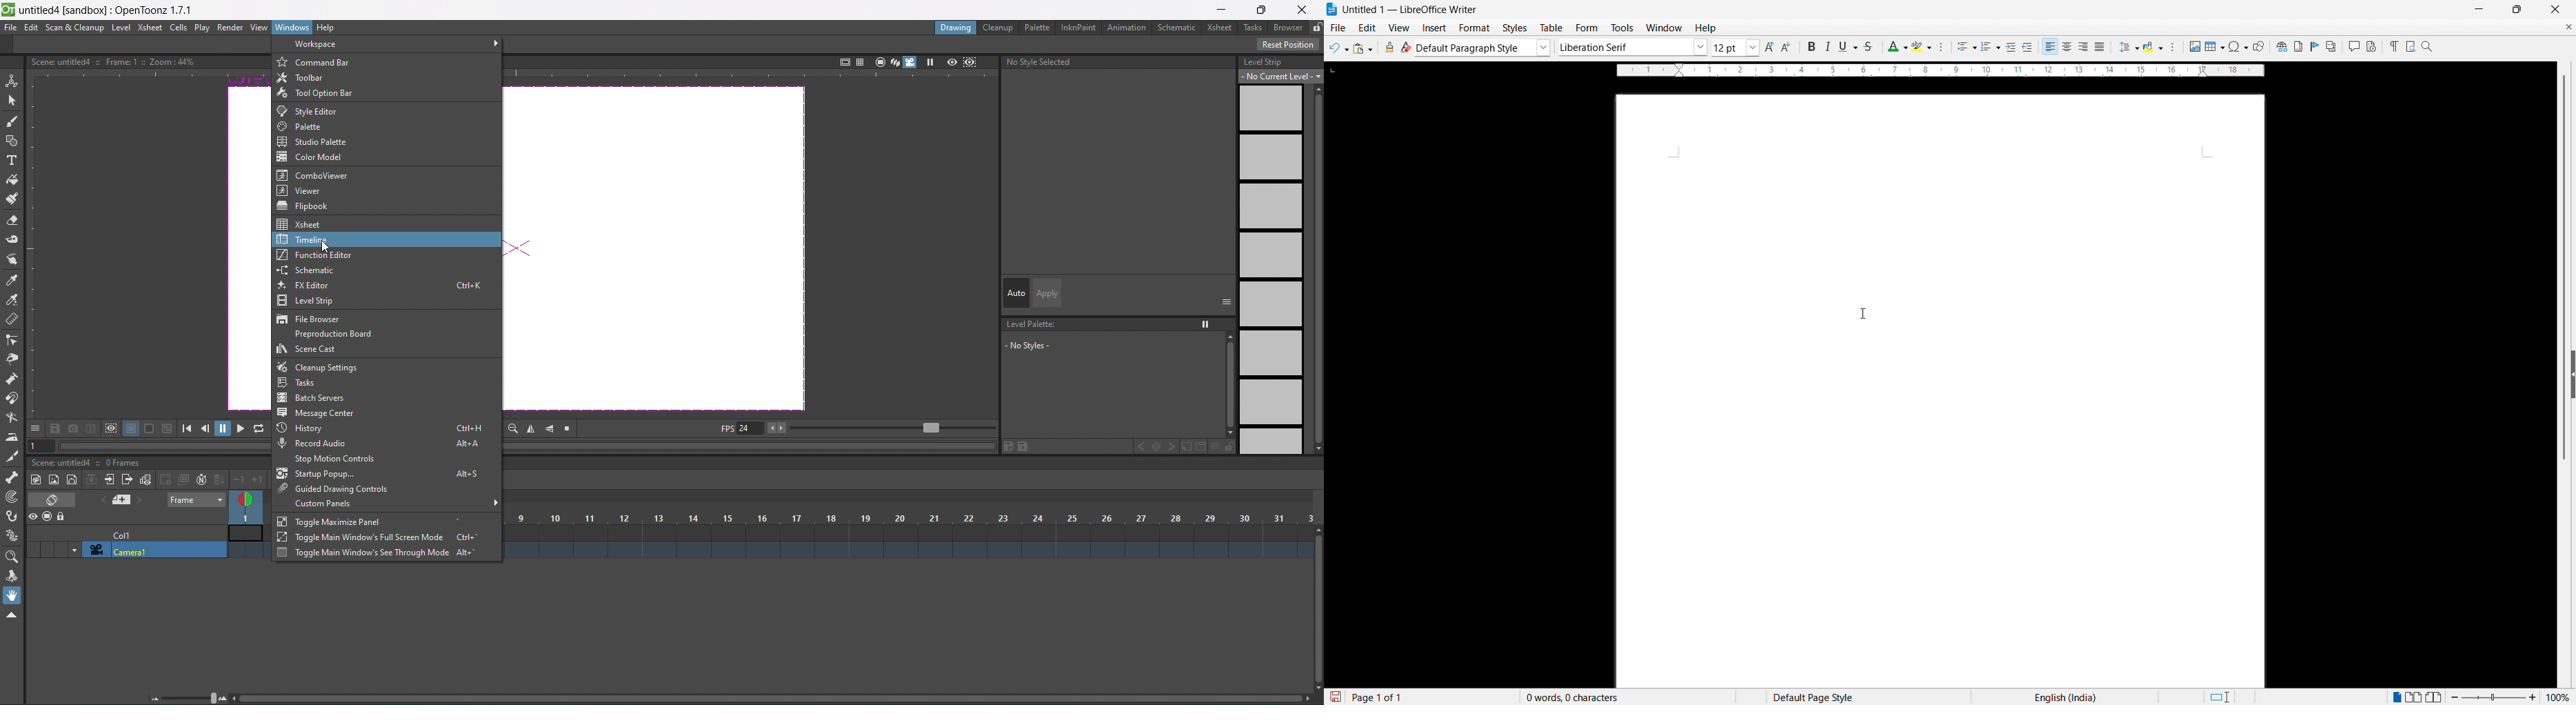 The height and width of the screenshot is (728, 2576). Describe the element at coordinates (1129, 28) in the screenshot. I see `animation` at that location.